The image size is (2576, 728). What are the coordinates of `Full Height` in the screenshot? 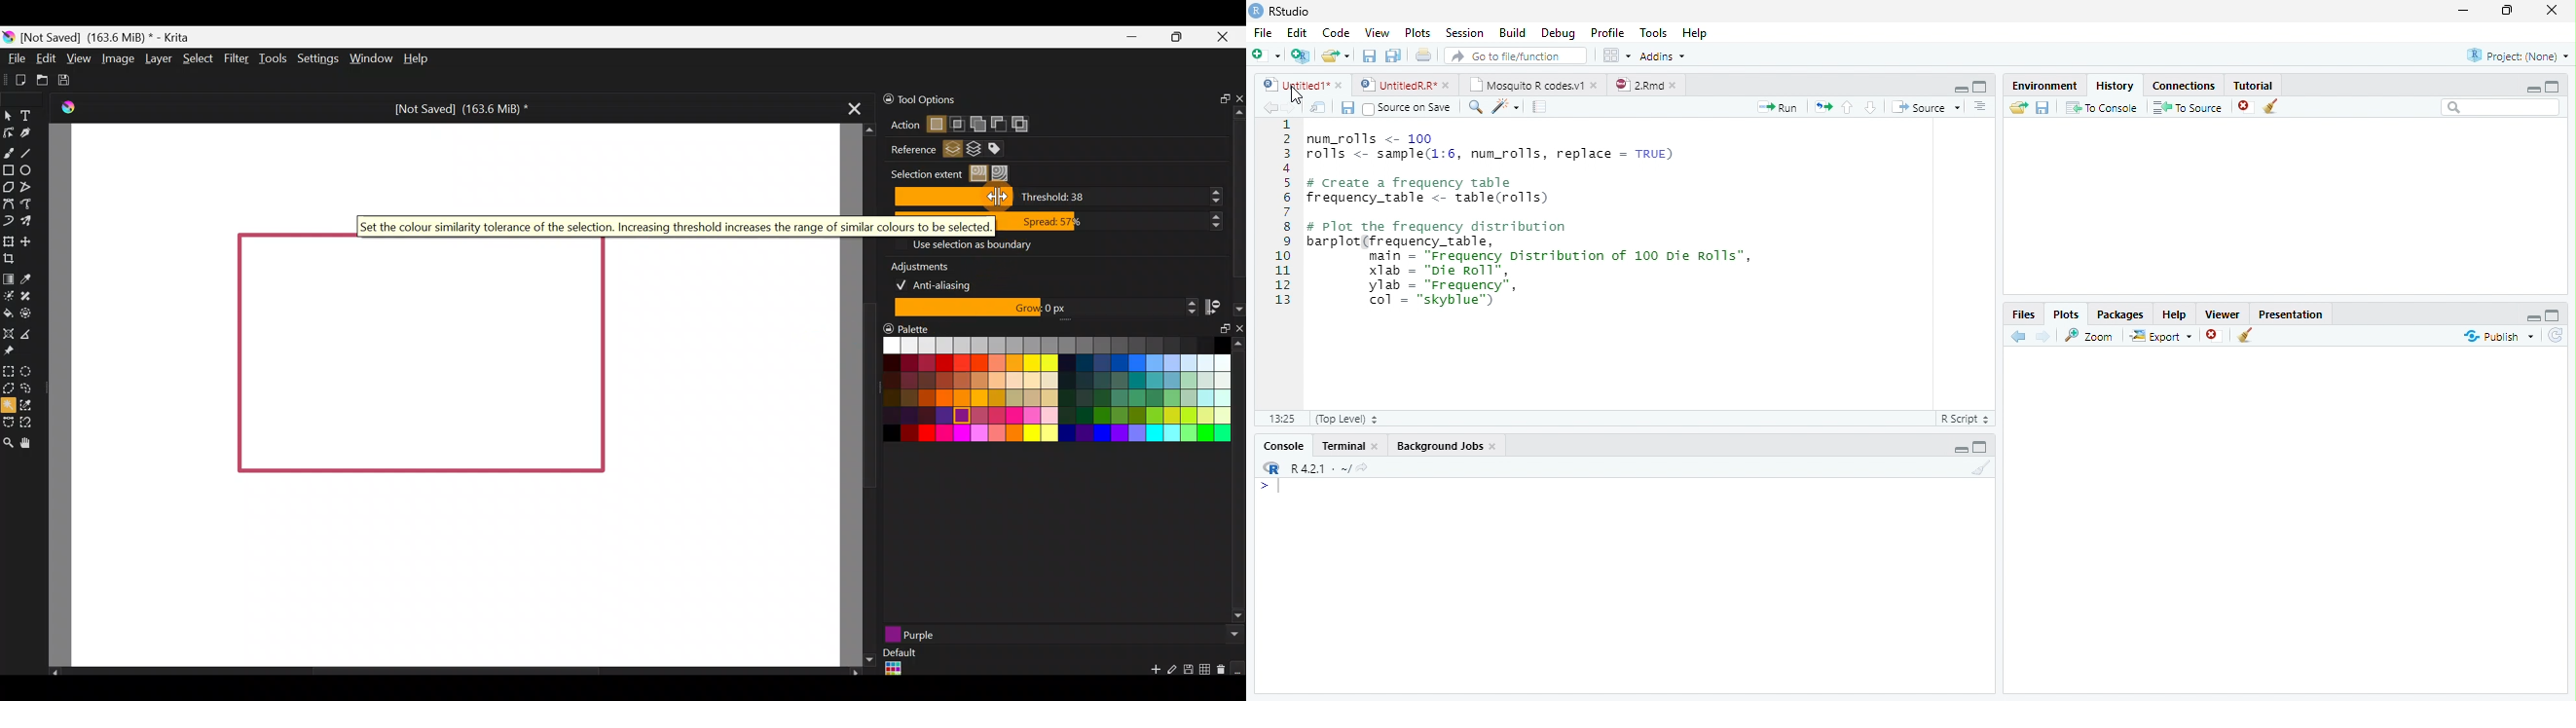 It's located at (2555, 315).